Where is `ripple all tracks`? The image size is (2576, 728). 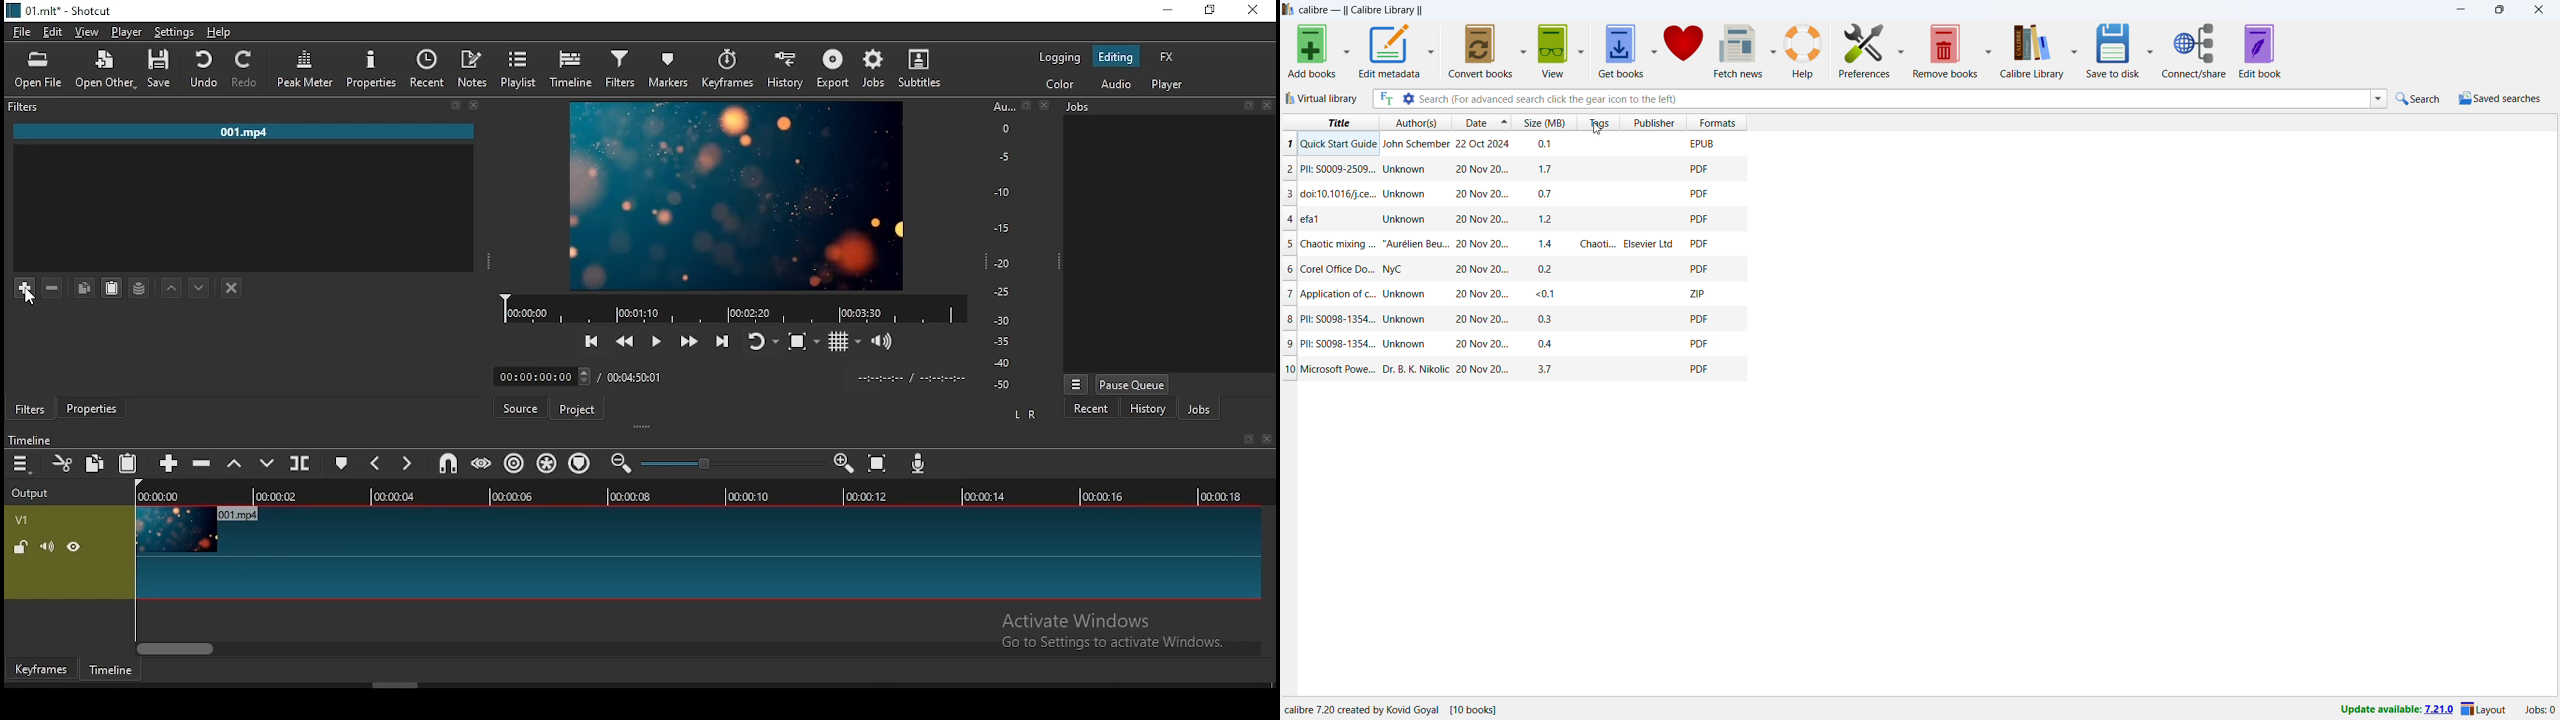
ripple all tracks is located at coordinates (551, 461).